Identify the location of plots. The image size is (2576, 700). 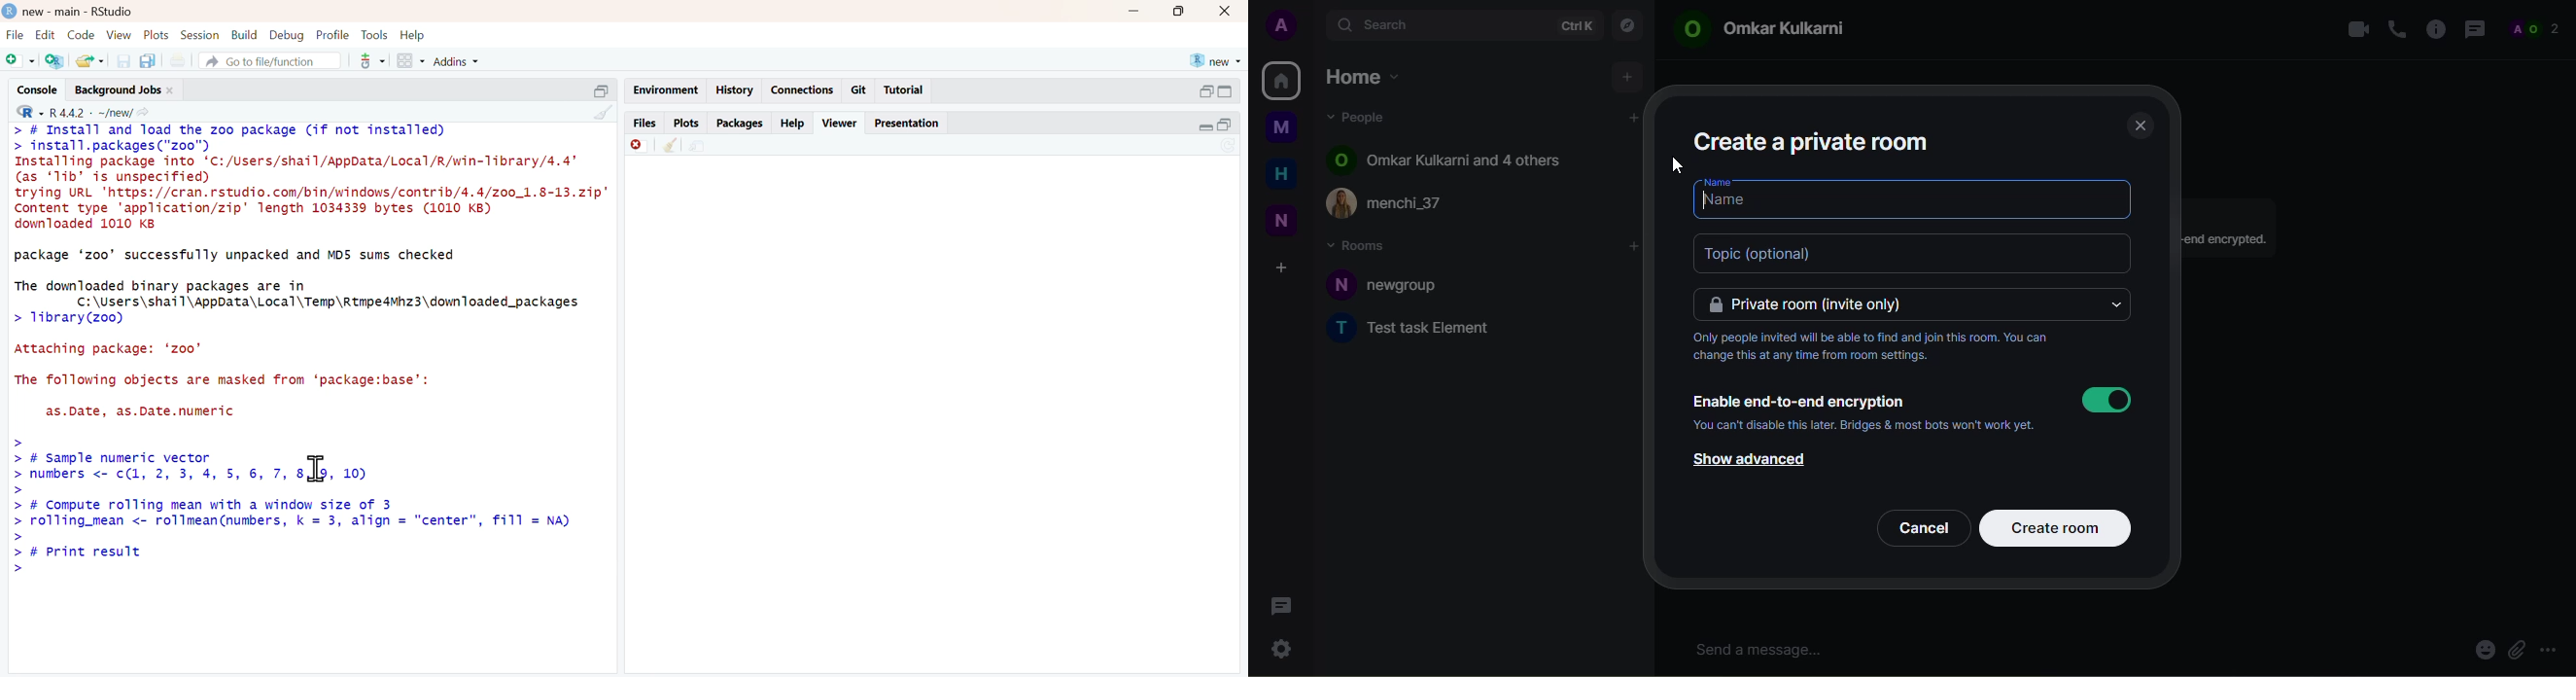
(687, 123).